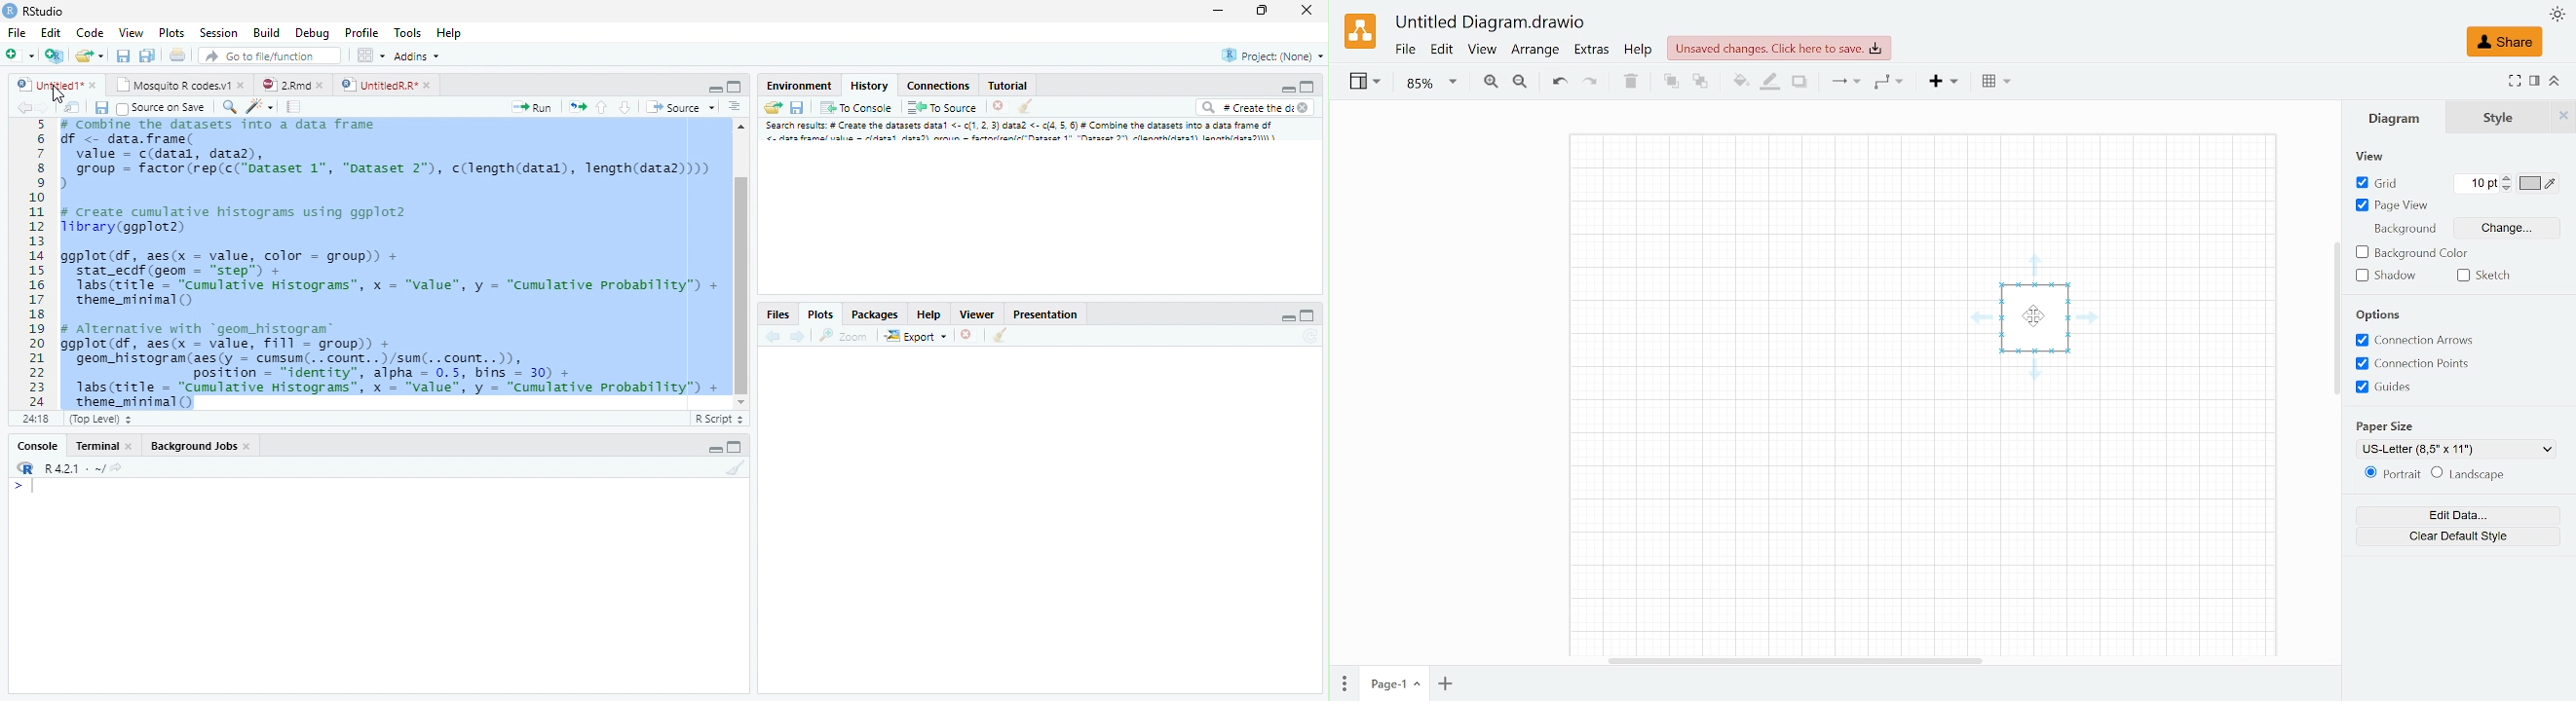  I want to click on Sketch, so click(2491, 277).